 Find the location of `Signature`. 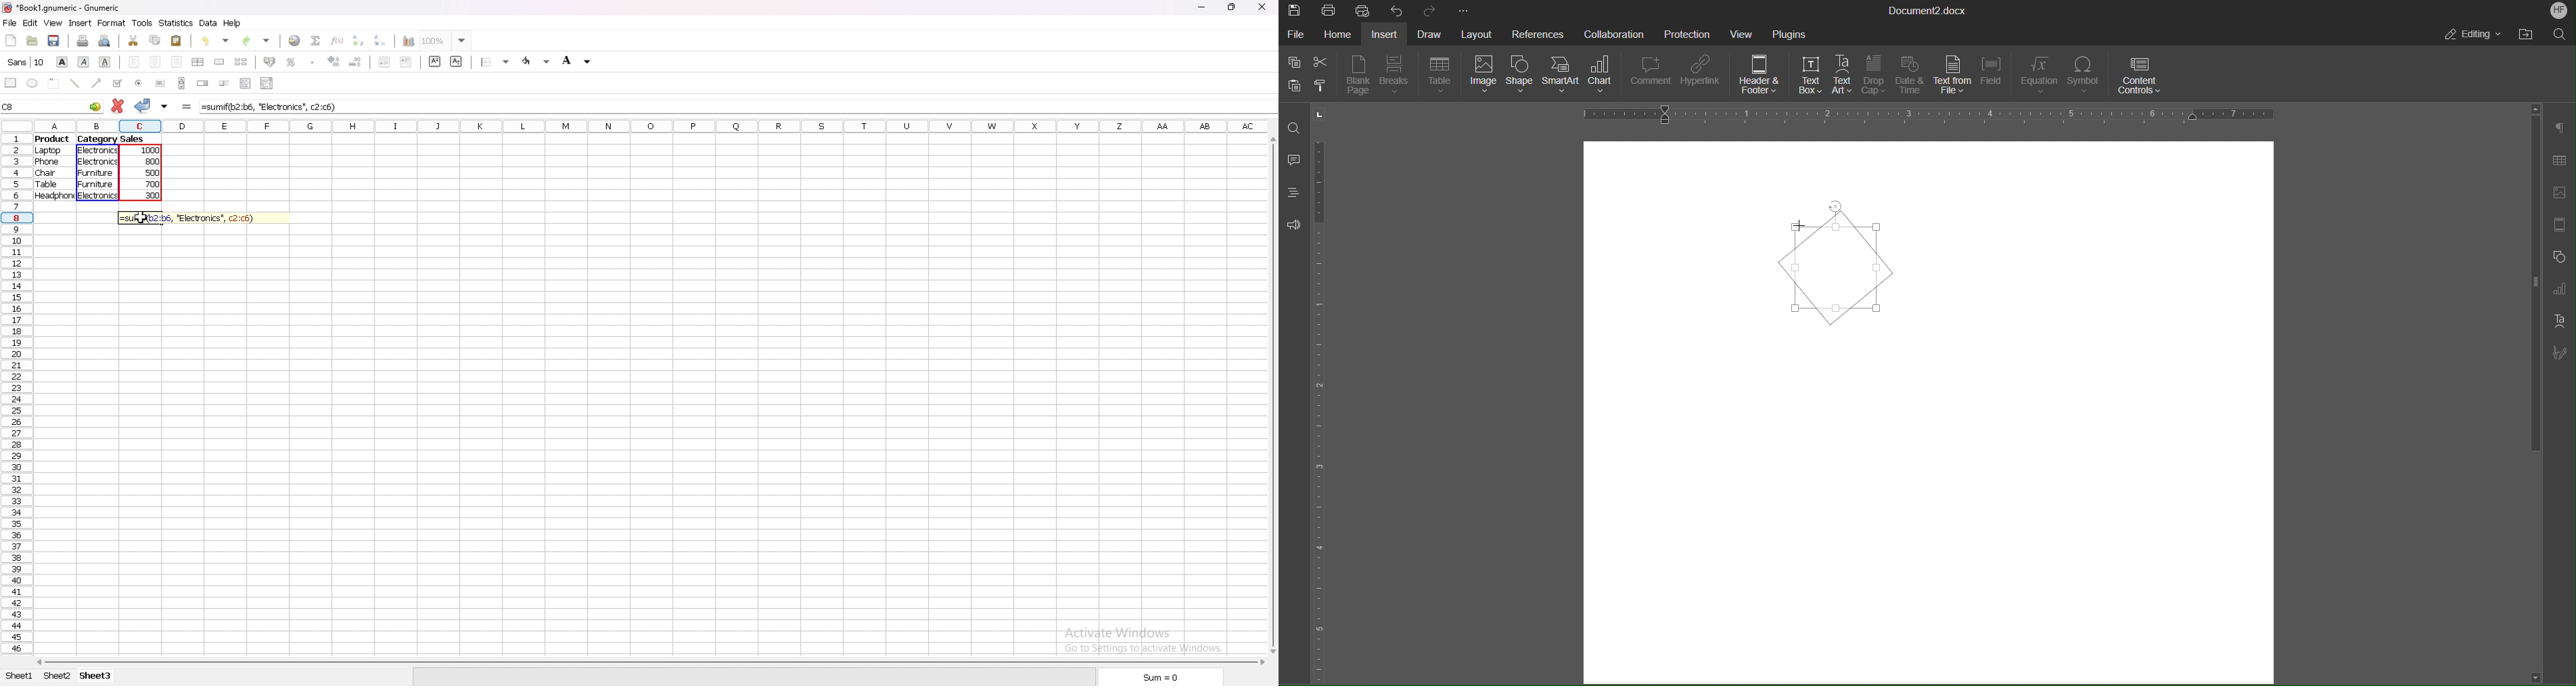

Signature is located at coordinates (2558, 354).